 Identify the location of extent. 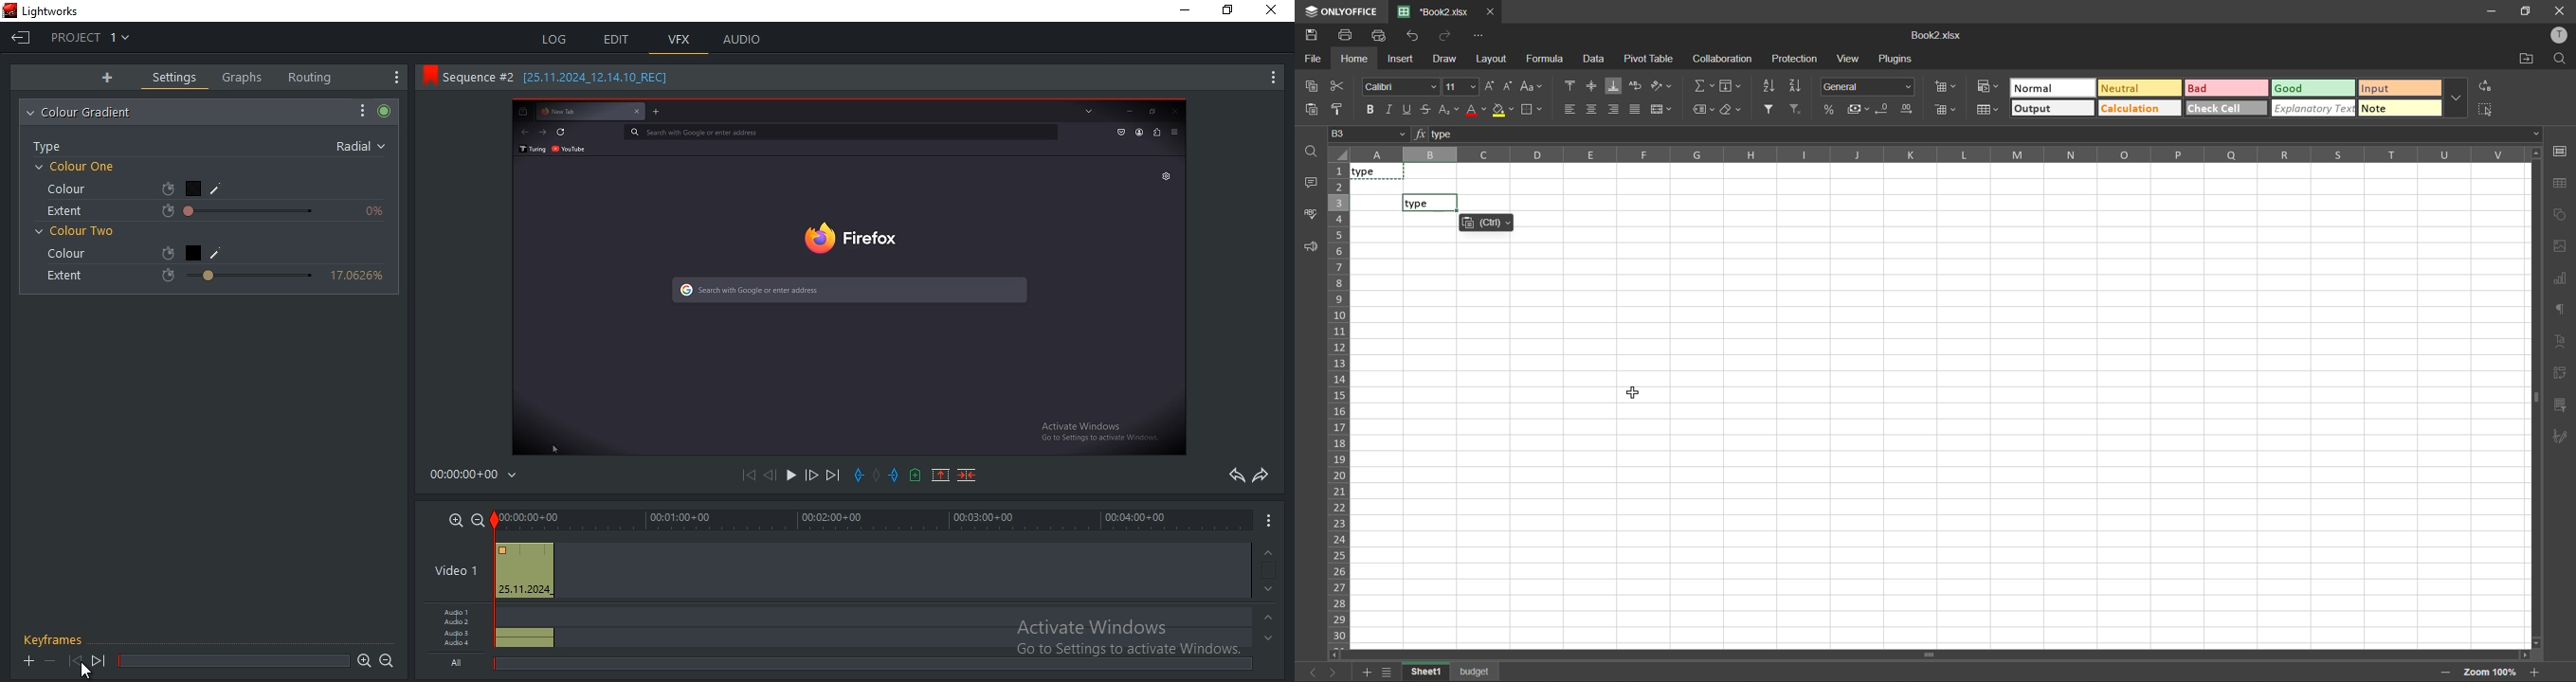
(63, 278).